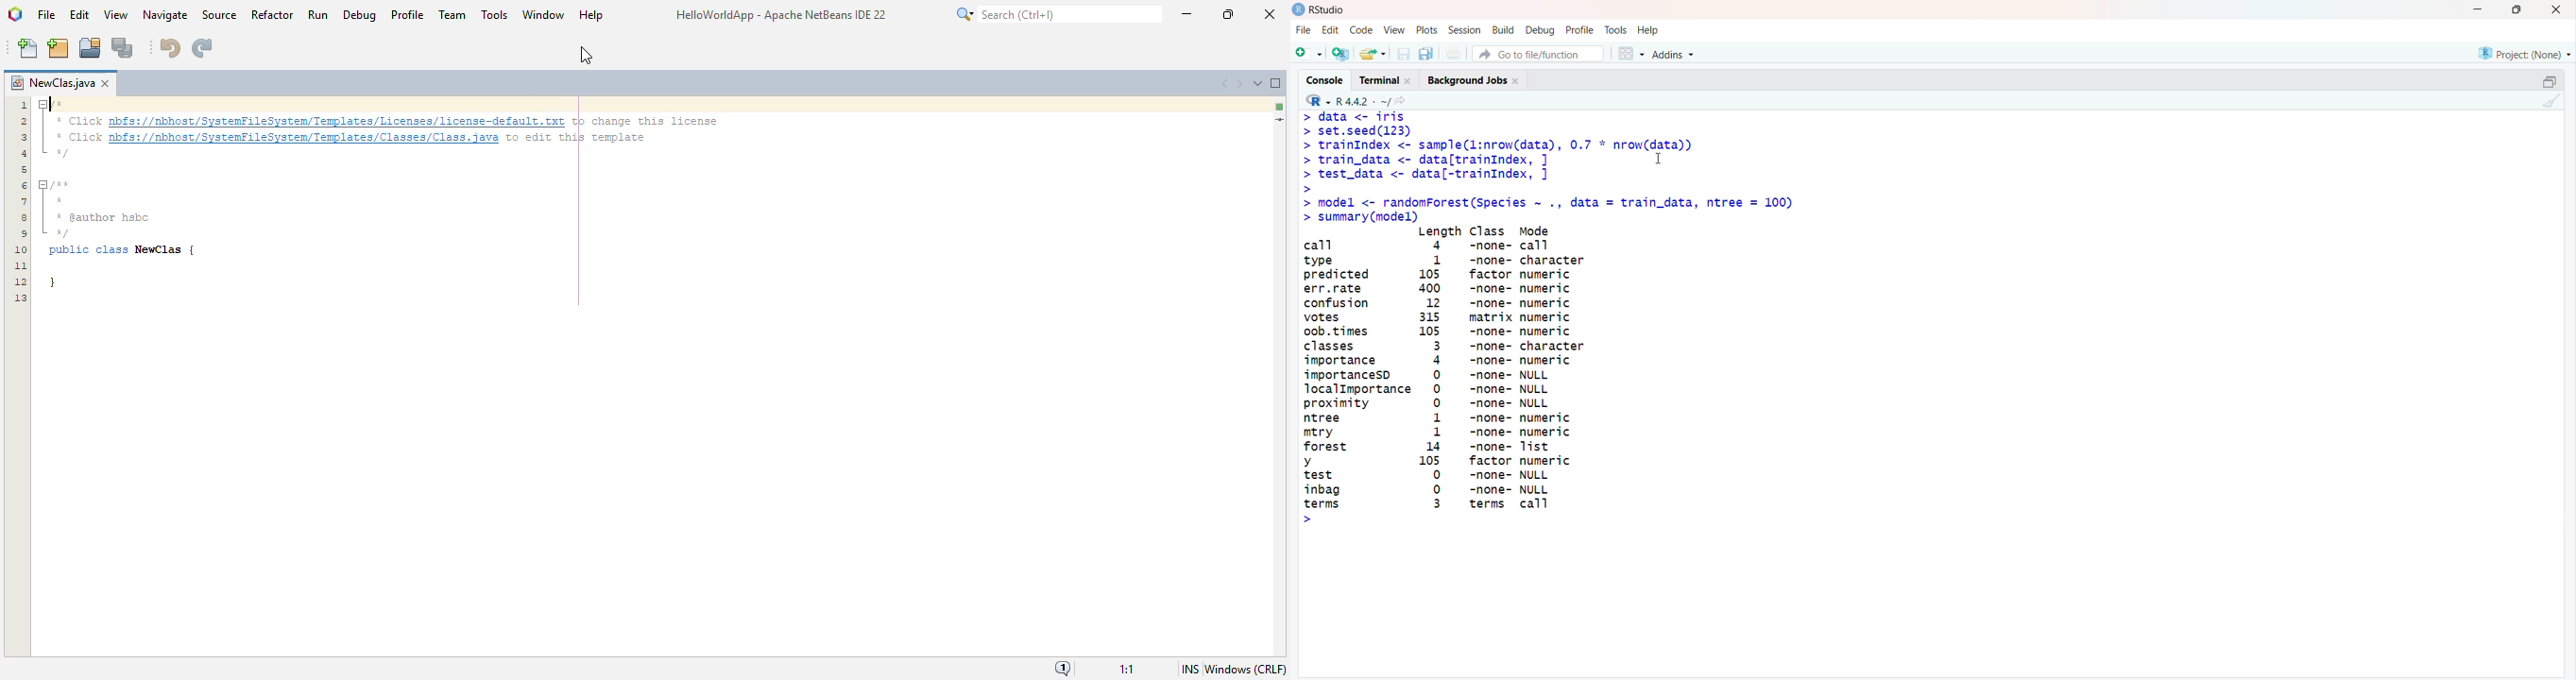 The image size is (2576, 700). What do you see at coordinates (385, 199) in the screenshot?
I see `/*
+ Click nbfs://nbhost/SystenFileSysten/Templates/Licenses/license-default txt to change this license
+ Click pbfs://nbhost/SystenfileSysten/Templates/Classes/Class. java to edit this template
“0

fun
* pauthor hsbc
“0

public class NewClas |
}` at bounding box center [385, 199].